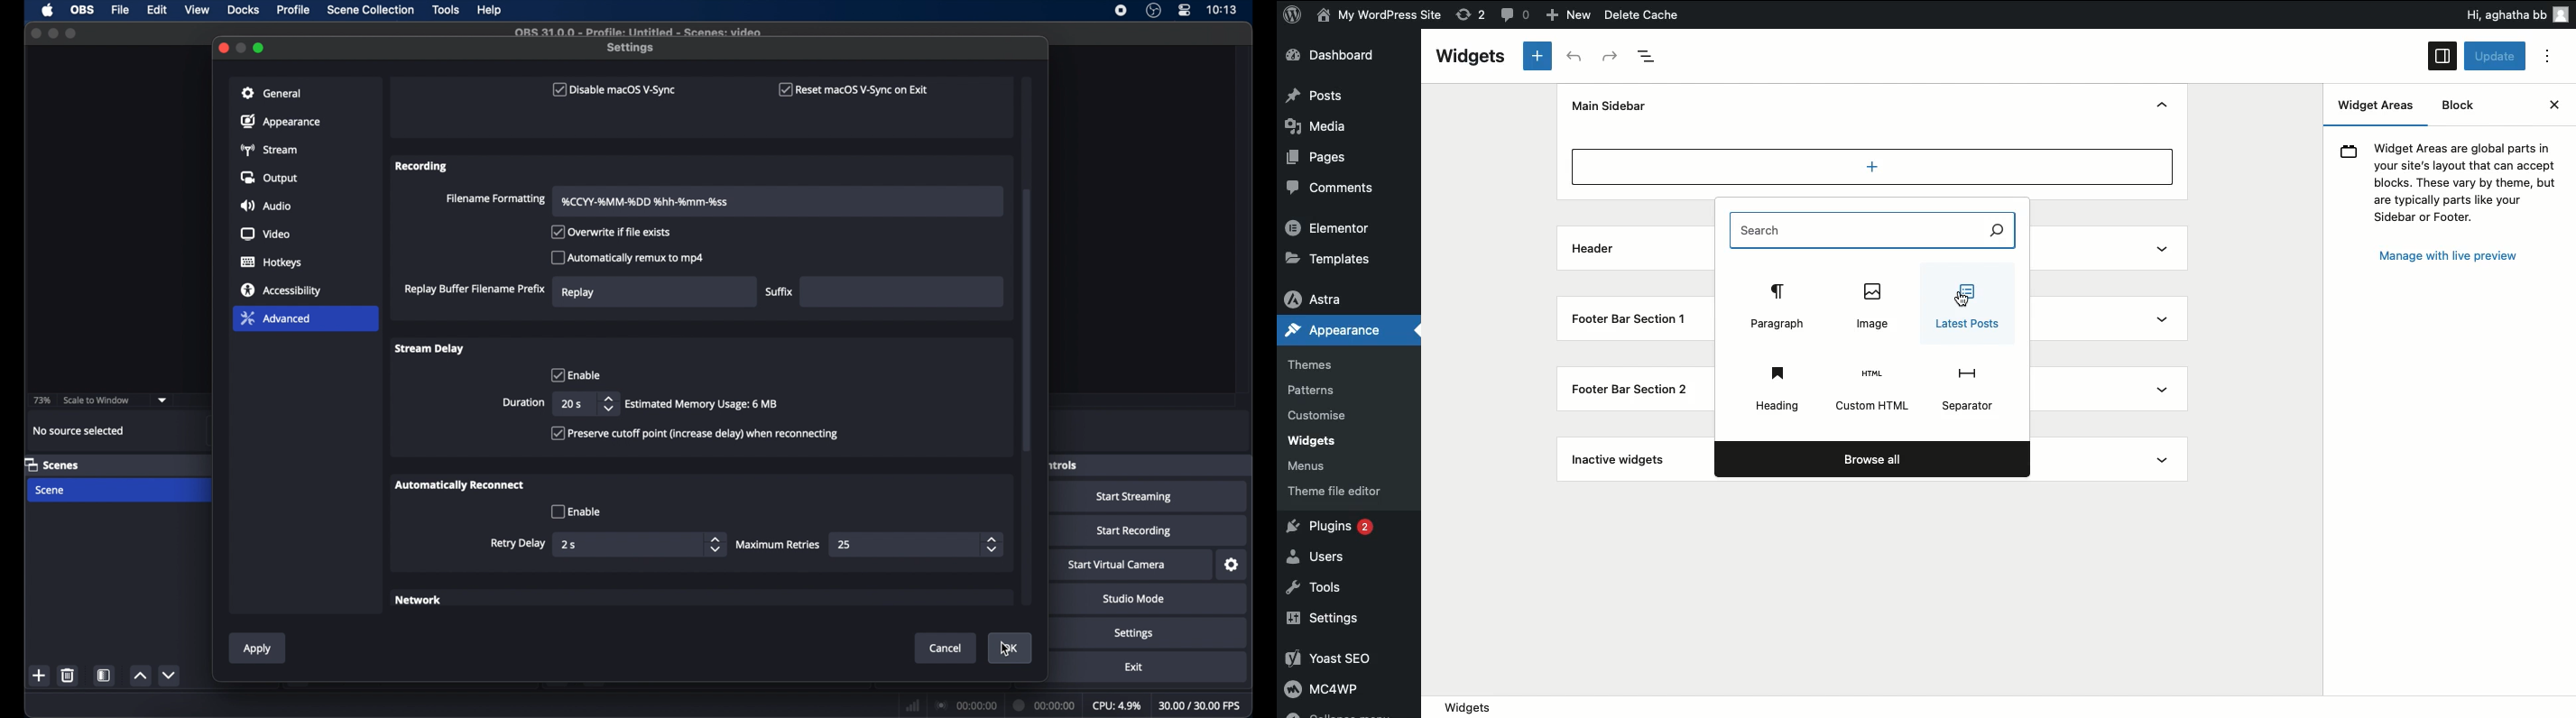 The image size is (2576, 728). I want to click on ok, so click(1011, 648).